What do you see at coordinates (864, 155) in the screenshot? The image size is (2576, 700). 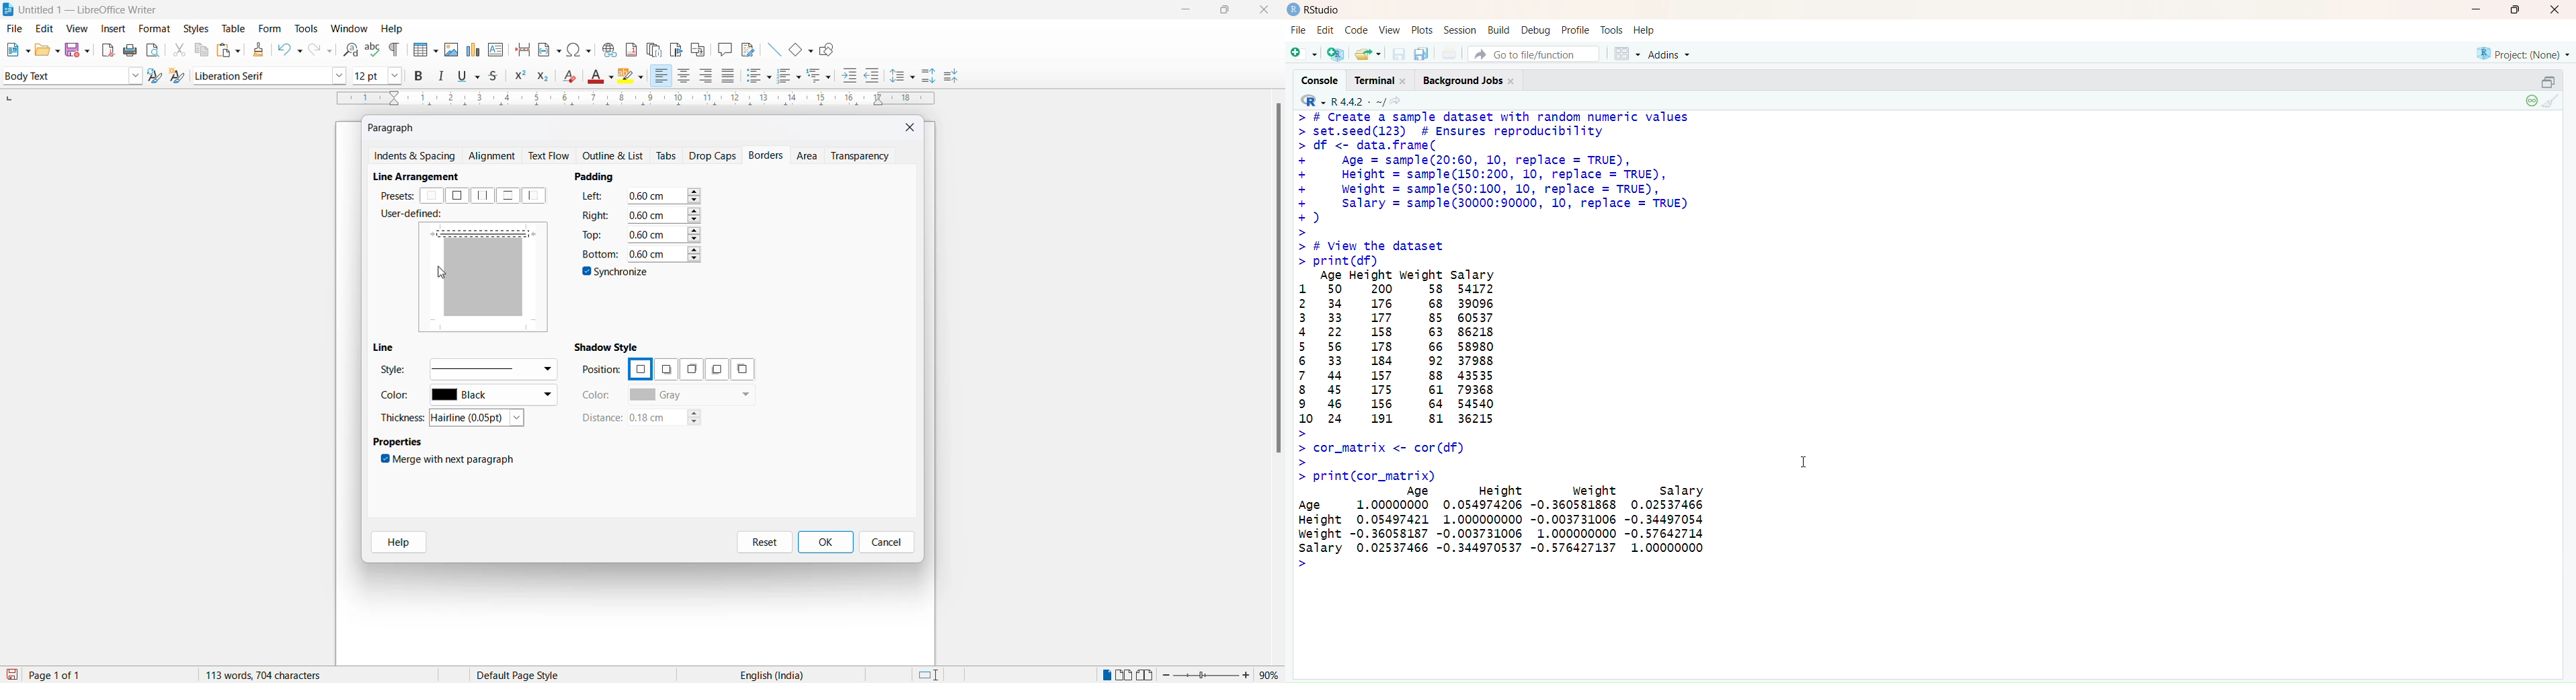 I see `transparency` at bounding box center [864, 155].